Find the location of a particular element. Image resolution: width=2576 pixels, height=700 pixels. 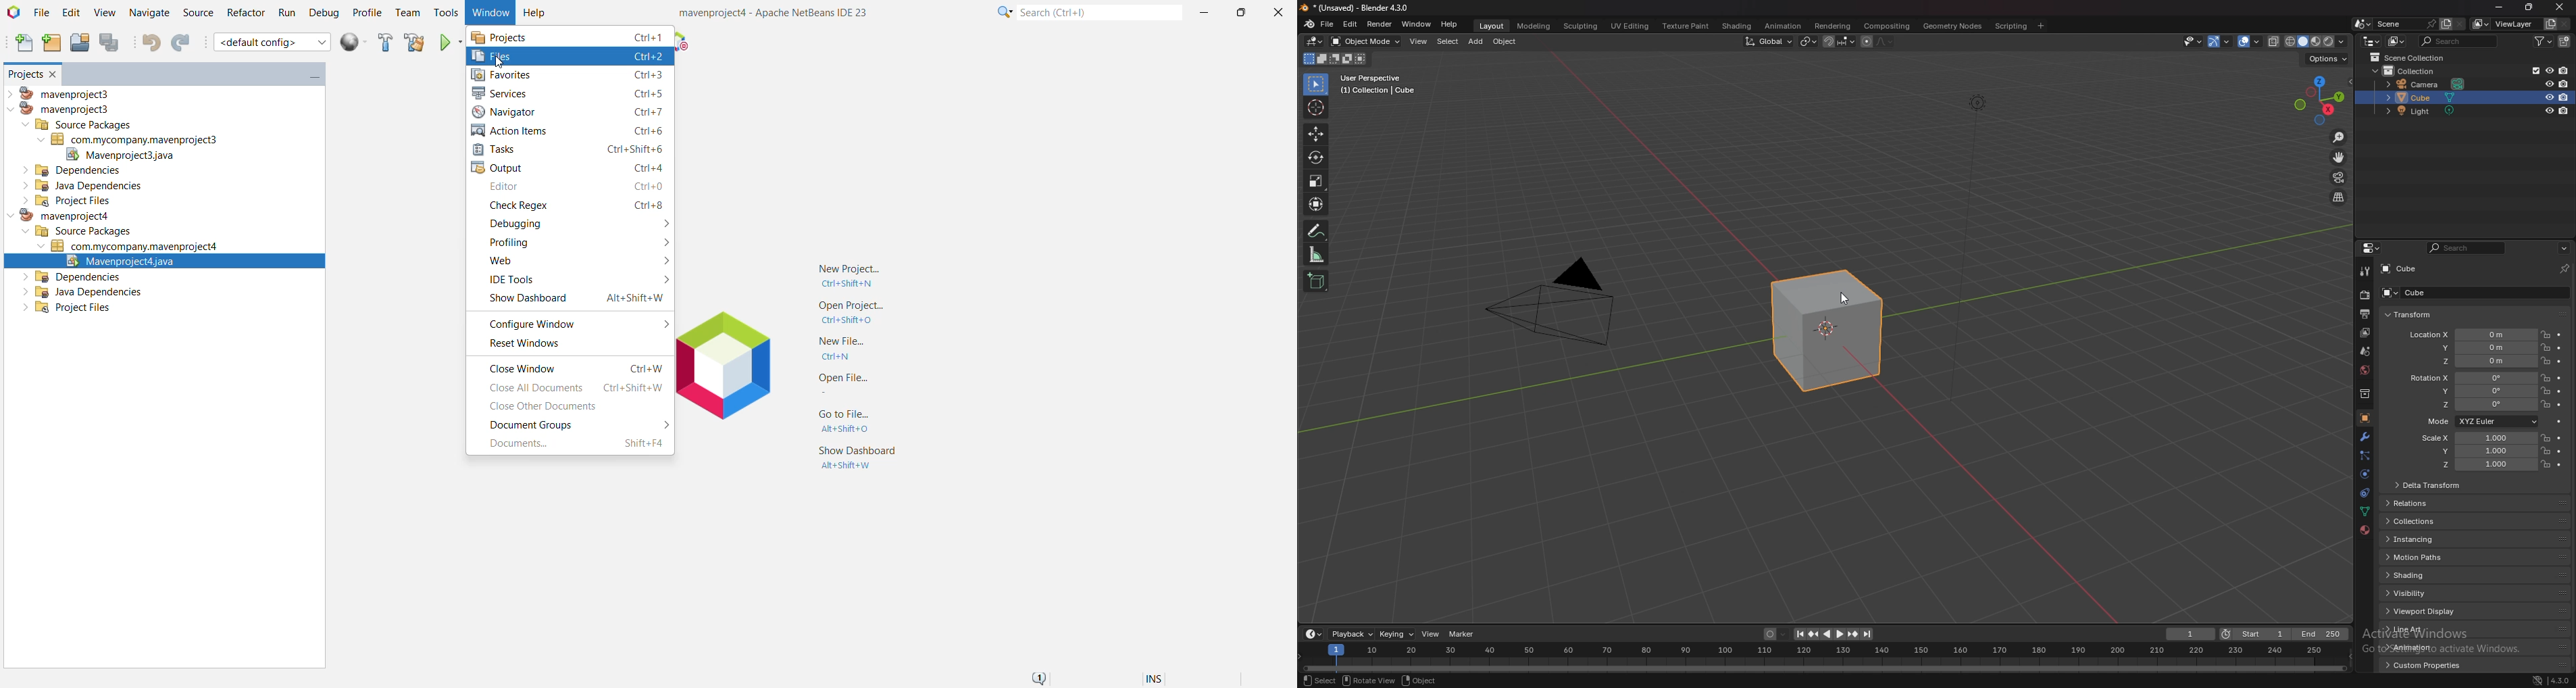

transform is located at coordinates (1317, 204).